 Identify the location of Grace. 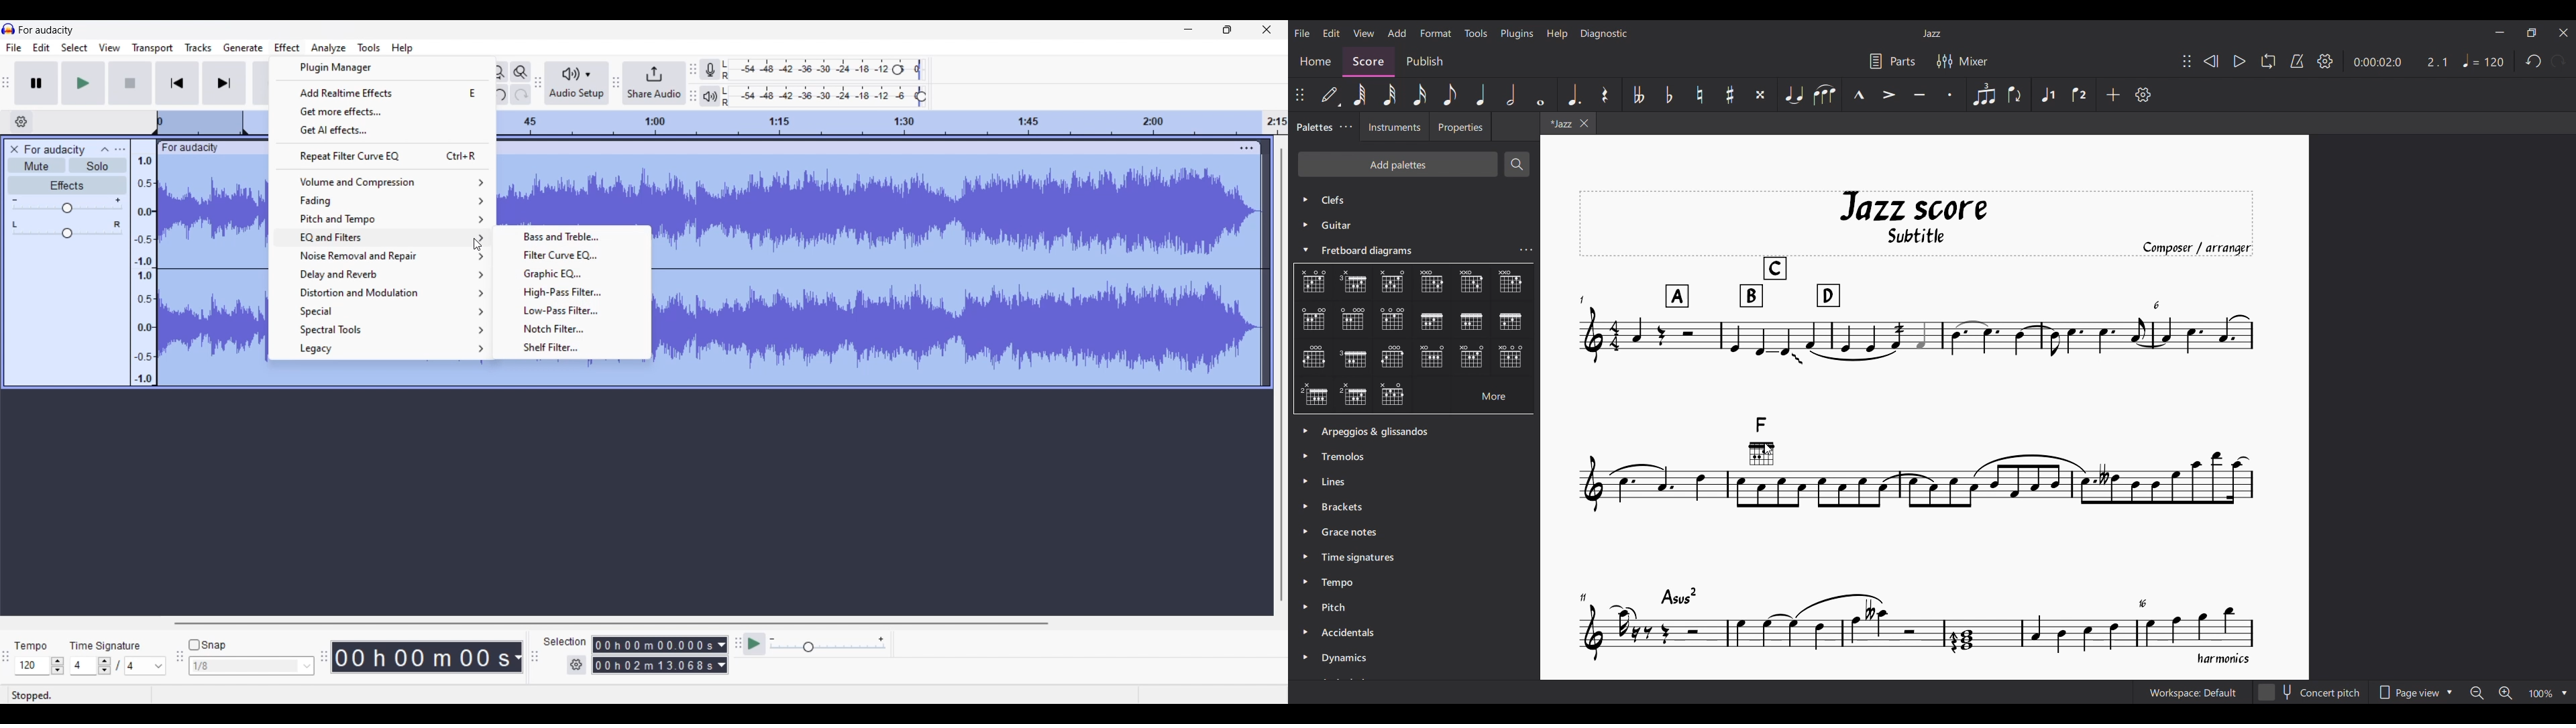
(1352, 534).